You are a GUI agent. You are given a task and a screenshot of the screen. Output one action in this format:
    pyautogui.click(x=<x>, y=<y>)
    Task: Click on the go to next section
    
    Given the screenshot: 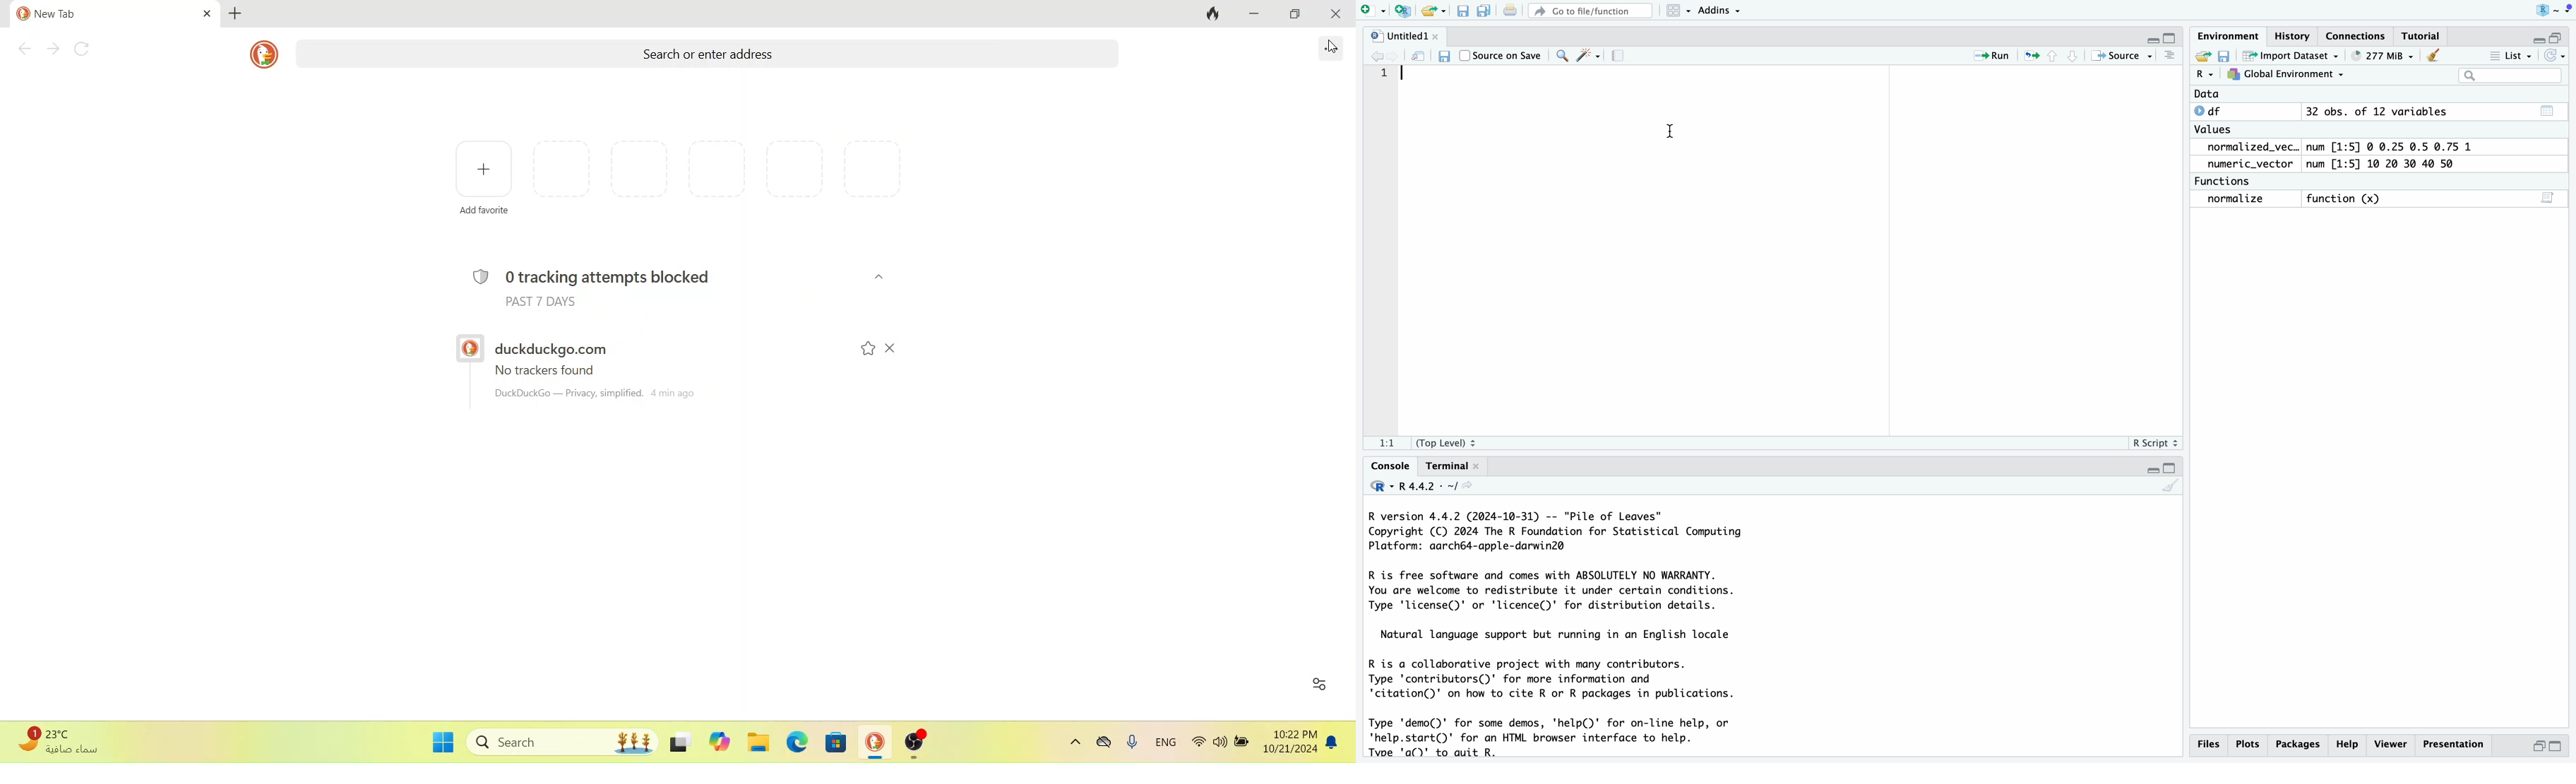 What is the action you would take?
    pyautogui.click(x=2073, y=56)
    